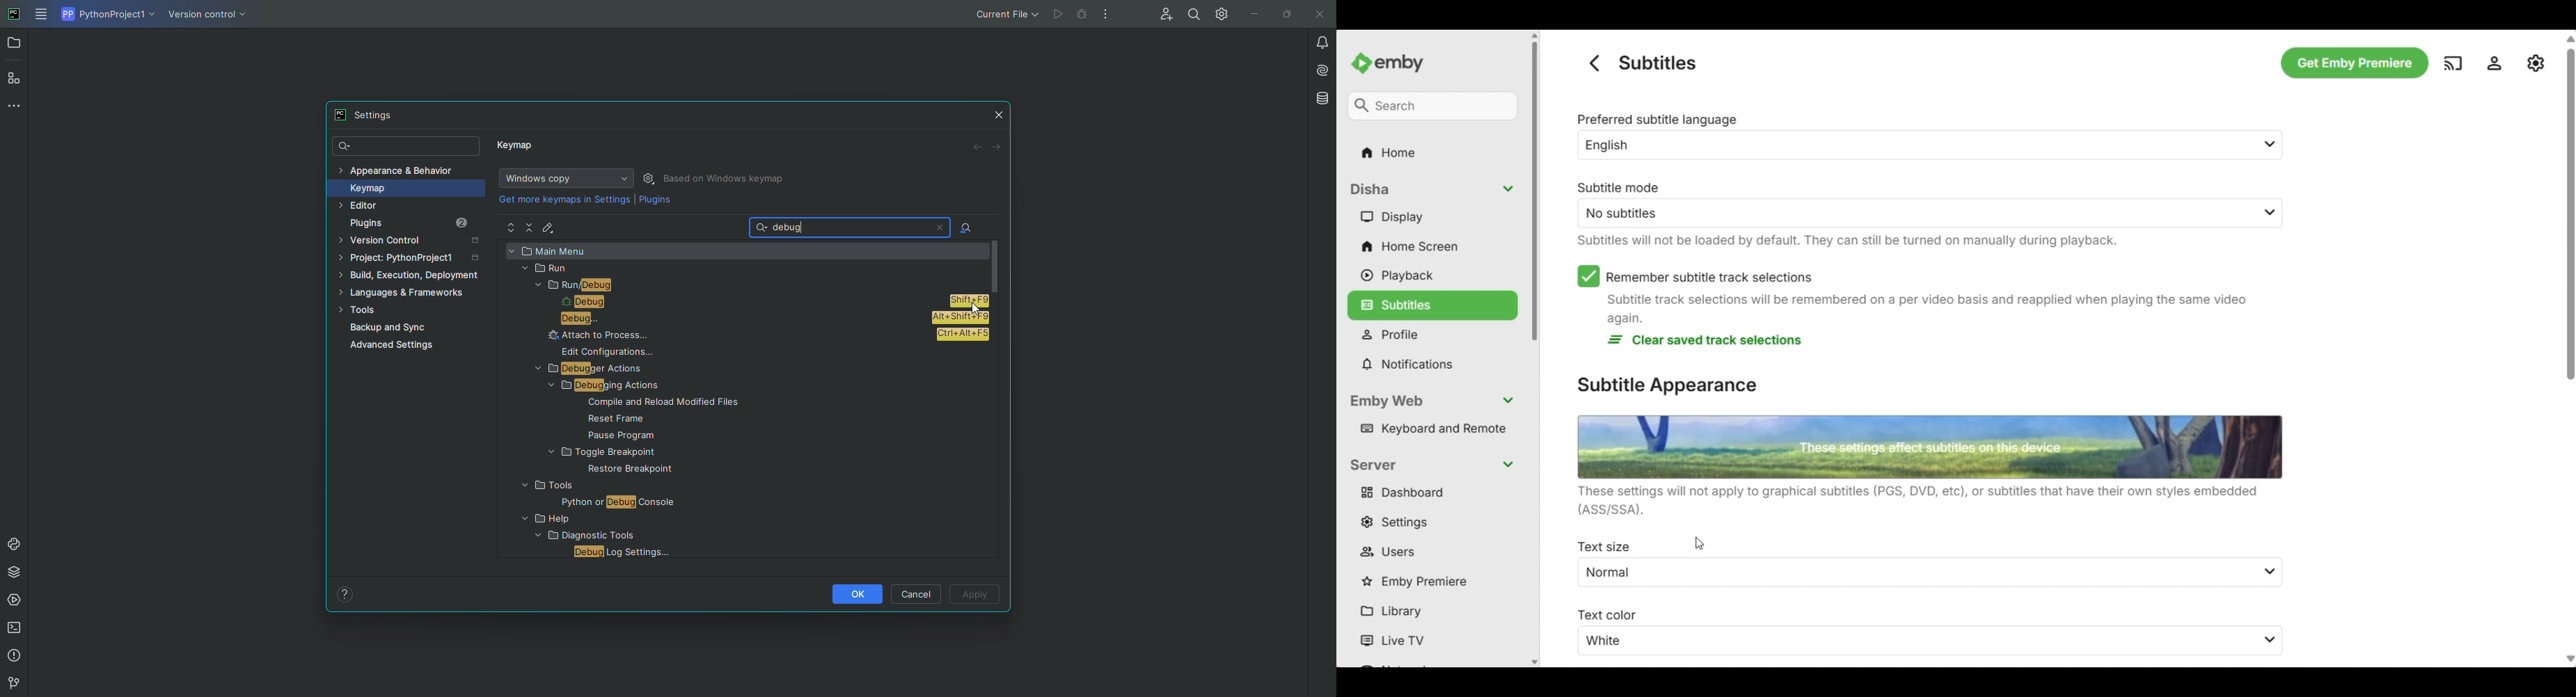  What do you see at coordinates (370, 115) in the screenshot?
I see `Settings` at bounding box center [370, 115].